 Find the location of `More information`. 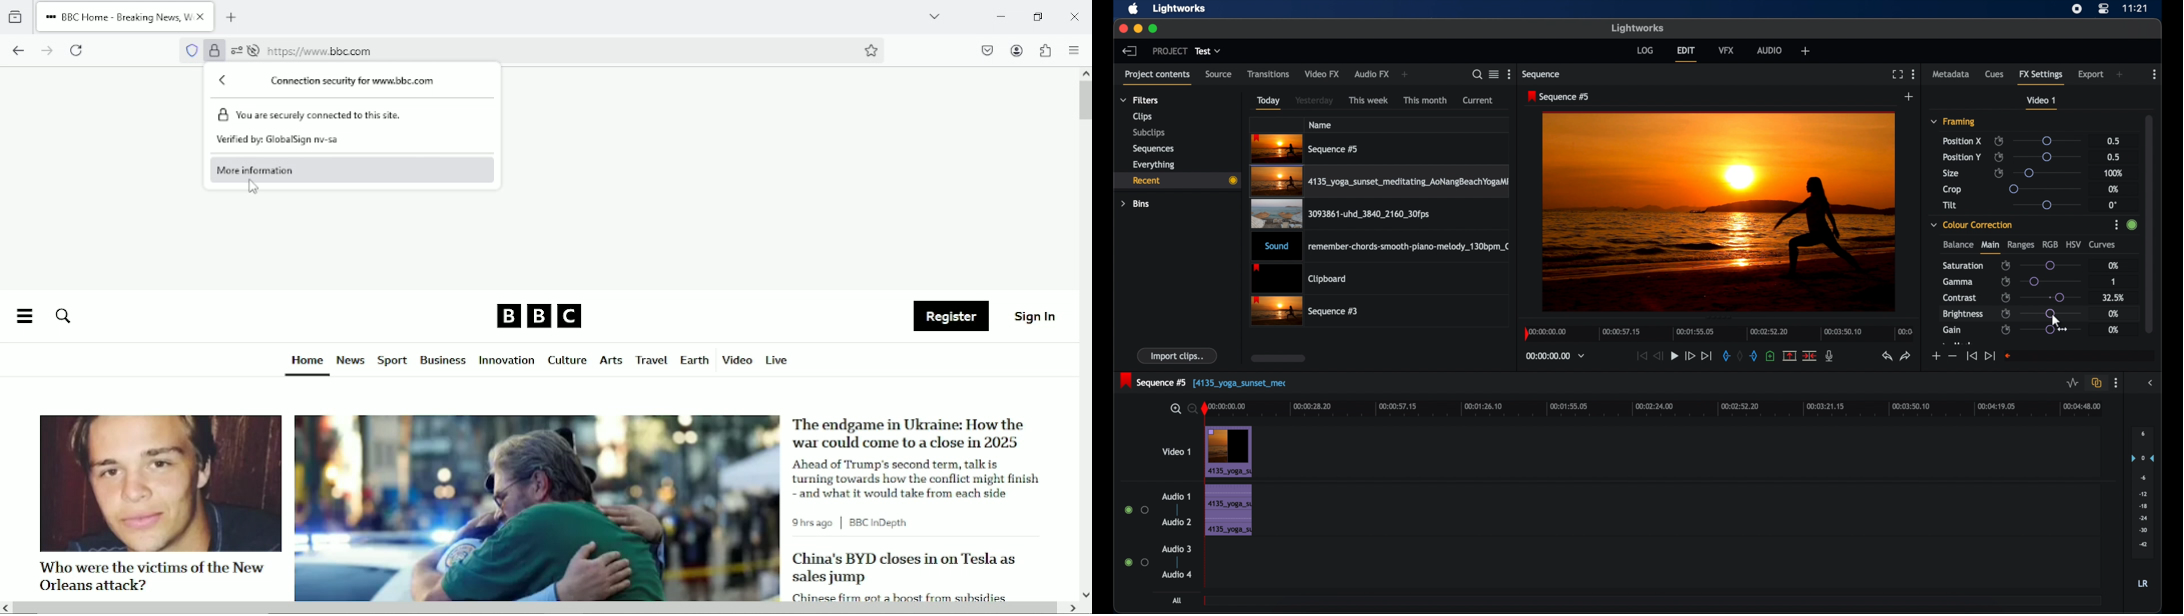

More information is located at coordinates (271, 169).